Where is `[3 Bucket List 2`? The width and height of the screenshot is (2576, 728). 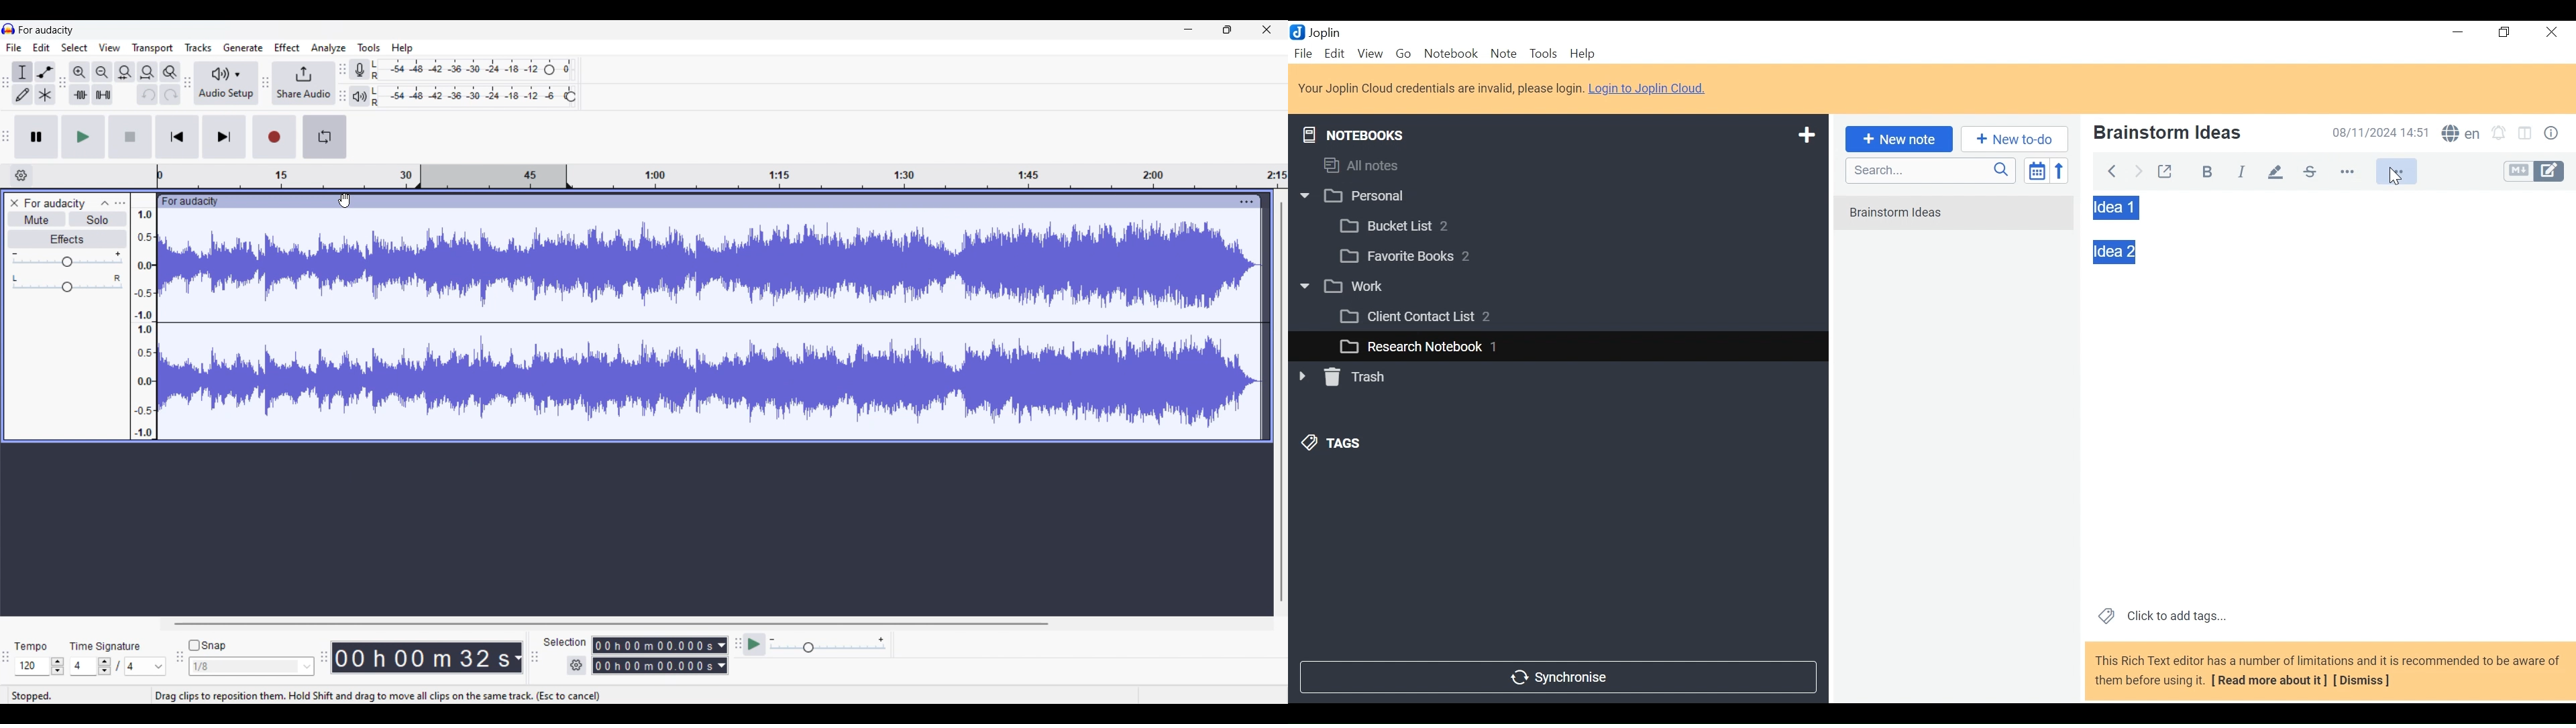
[3 Bucket List 2 is located at coordinates (1420, 225).